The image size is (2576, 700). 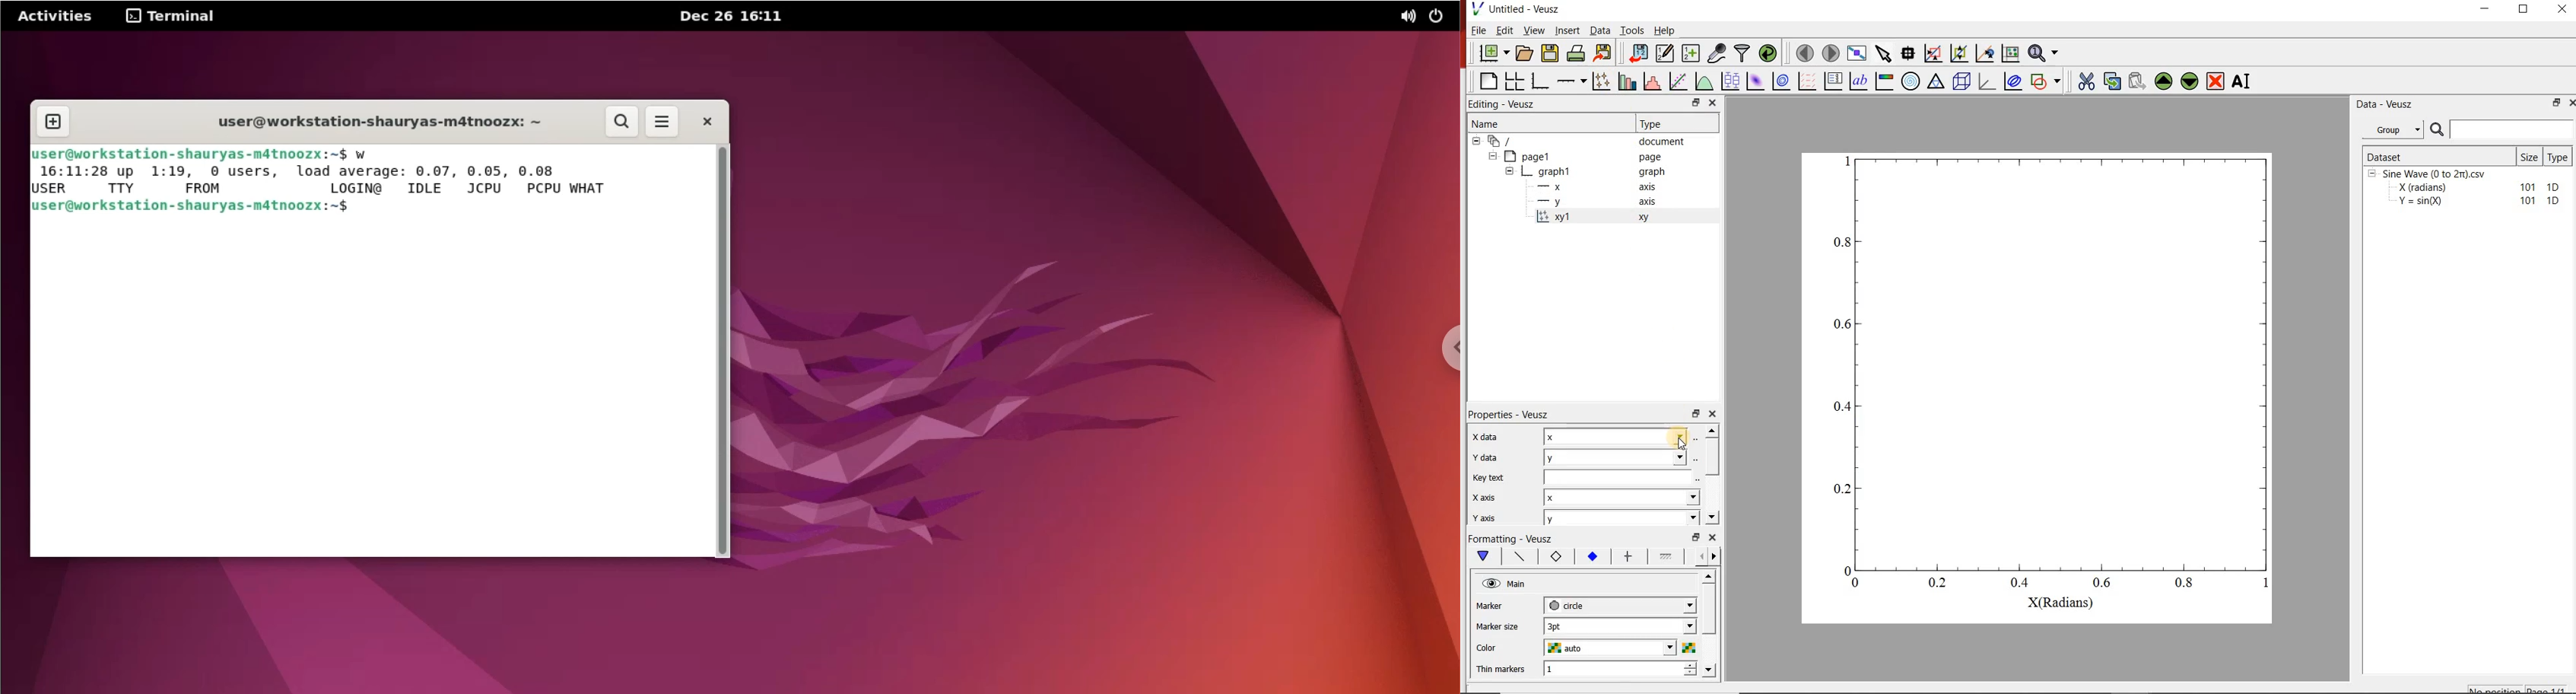 What do you see at coordinates (1662, 142) in the screenshot?
I see `document` at bounding box center [1662, 142].